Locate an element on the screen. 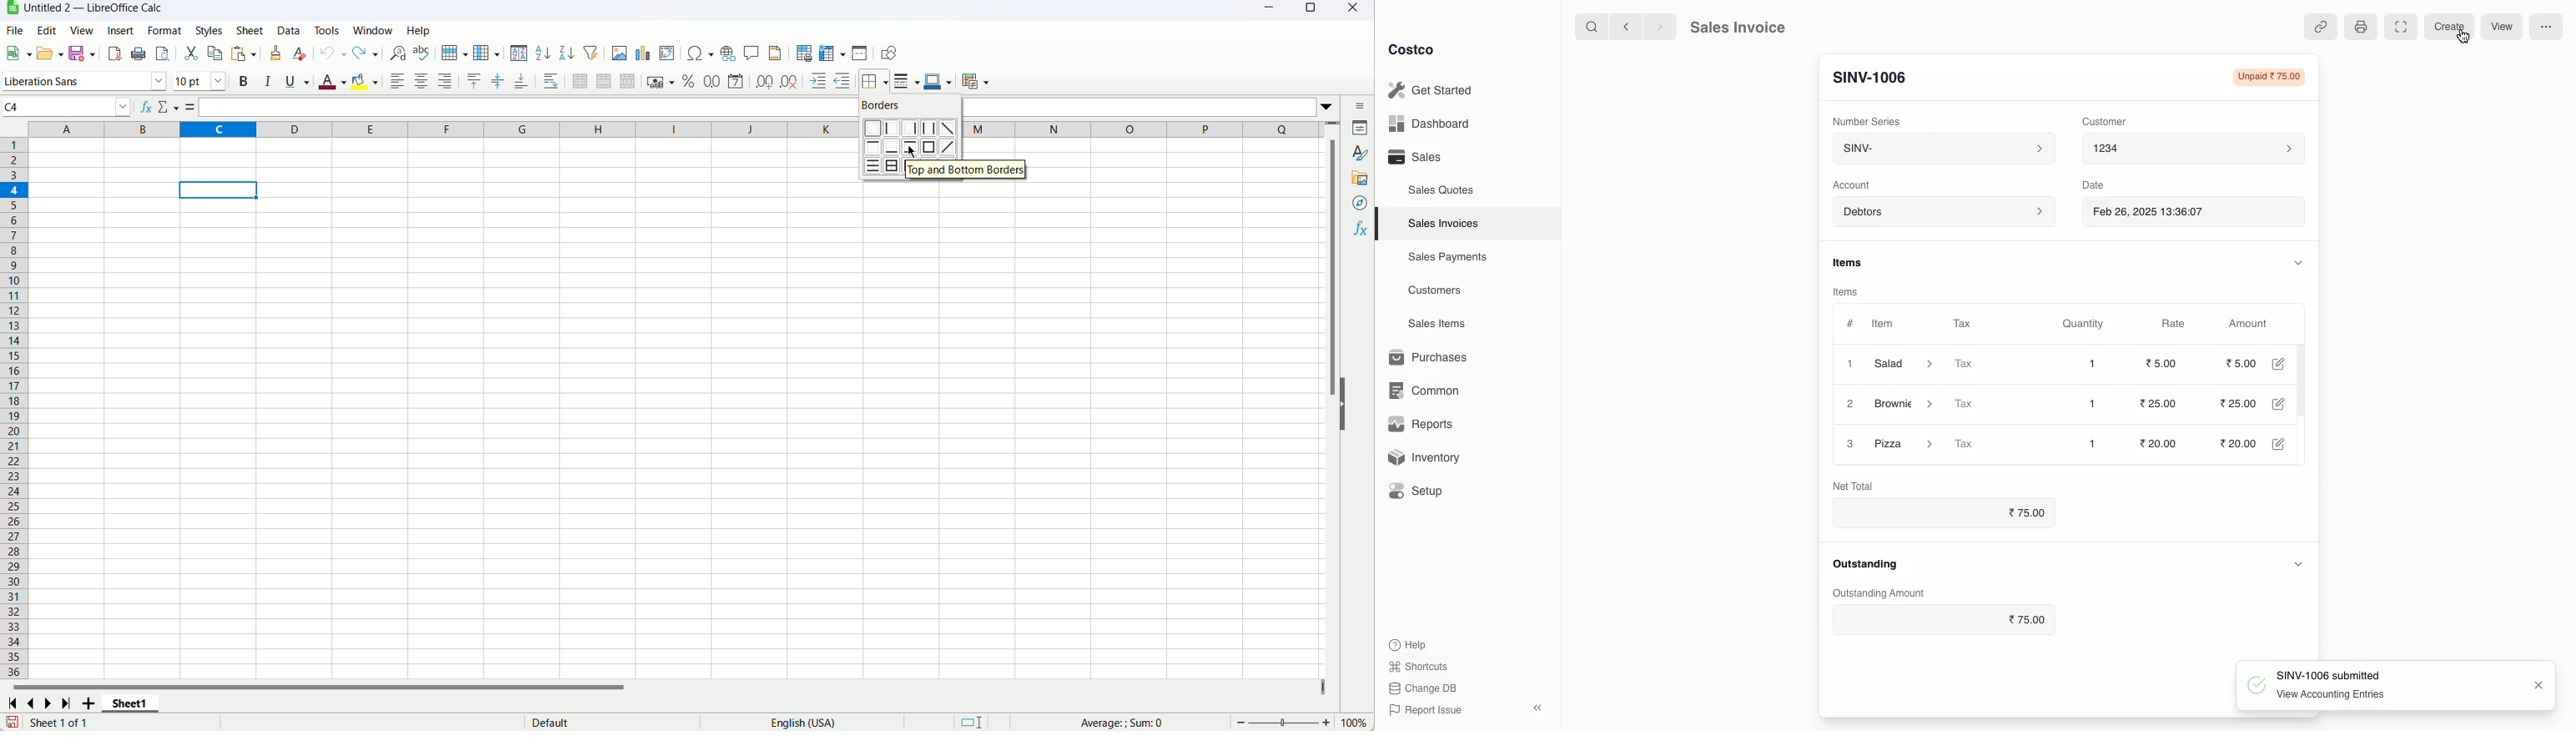 The height and width of the screenshot is (756, 2576). Redo is located at coordinates (365, 53).